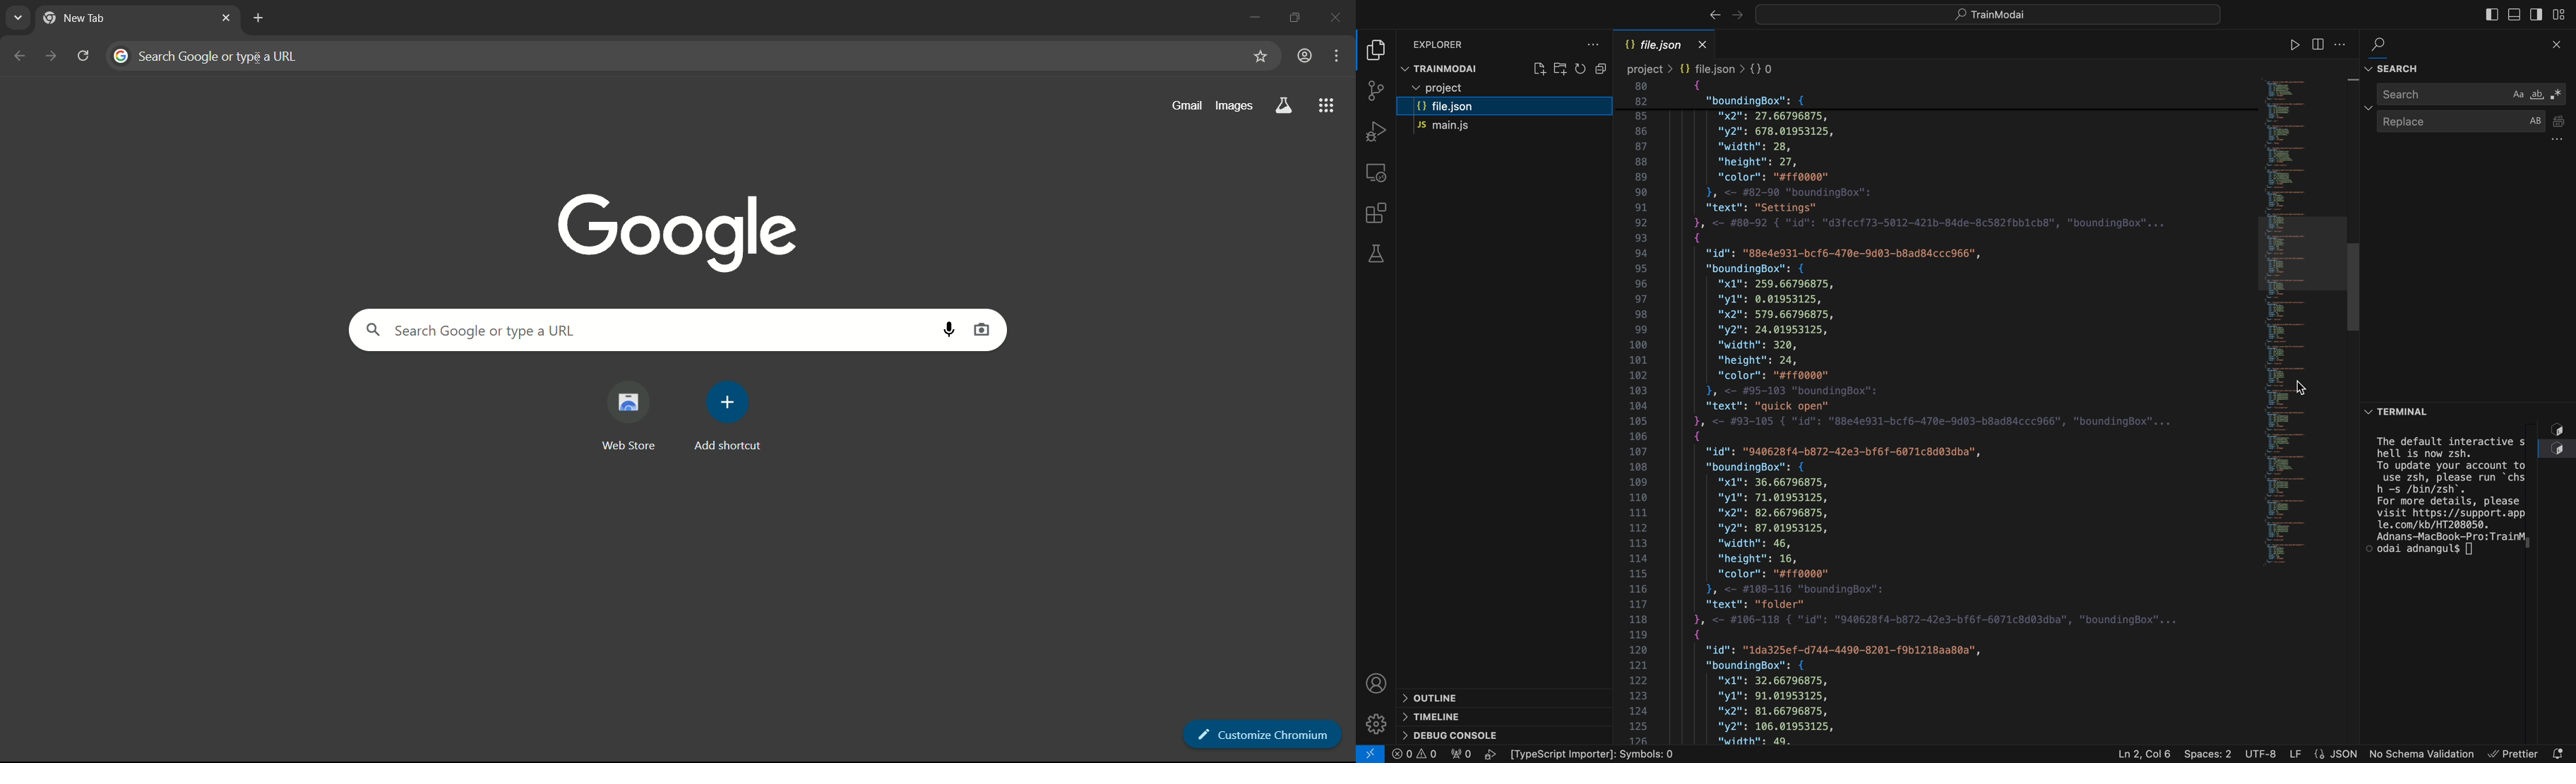 Image resolution: width=2576 pixels, height=784 pixels. What do you see at coordinates (1325, 106) in the screenshot?
I see `more apps` at bounding box center [1325, 106].